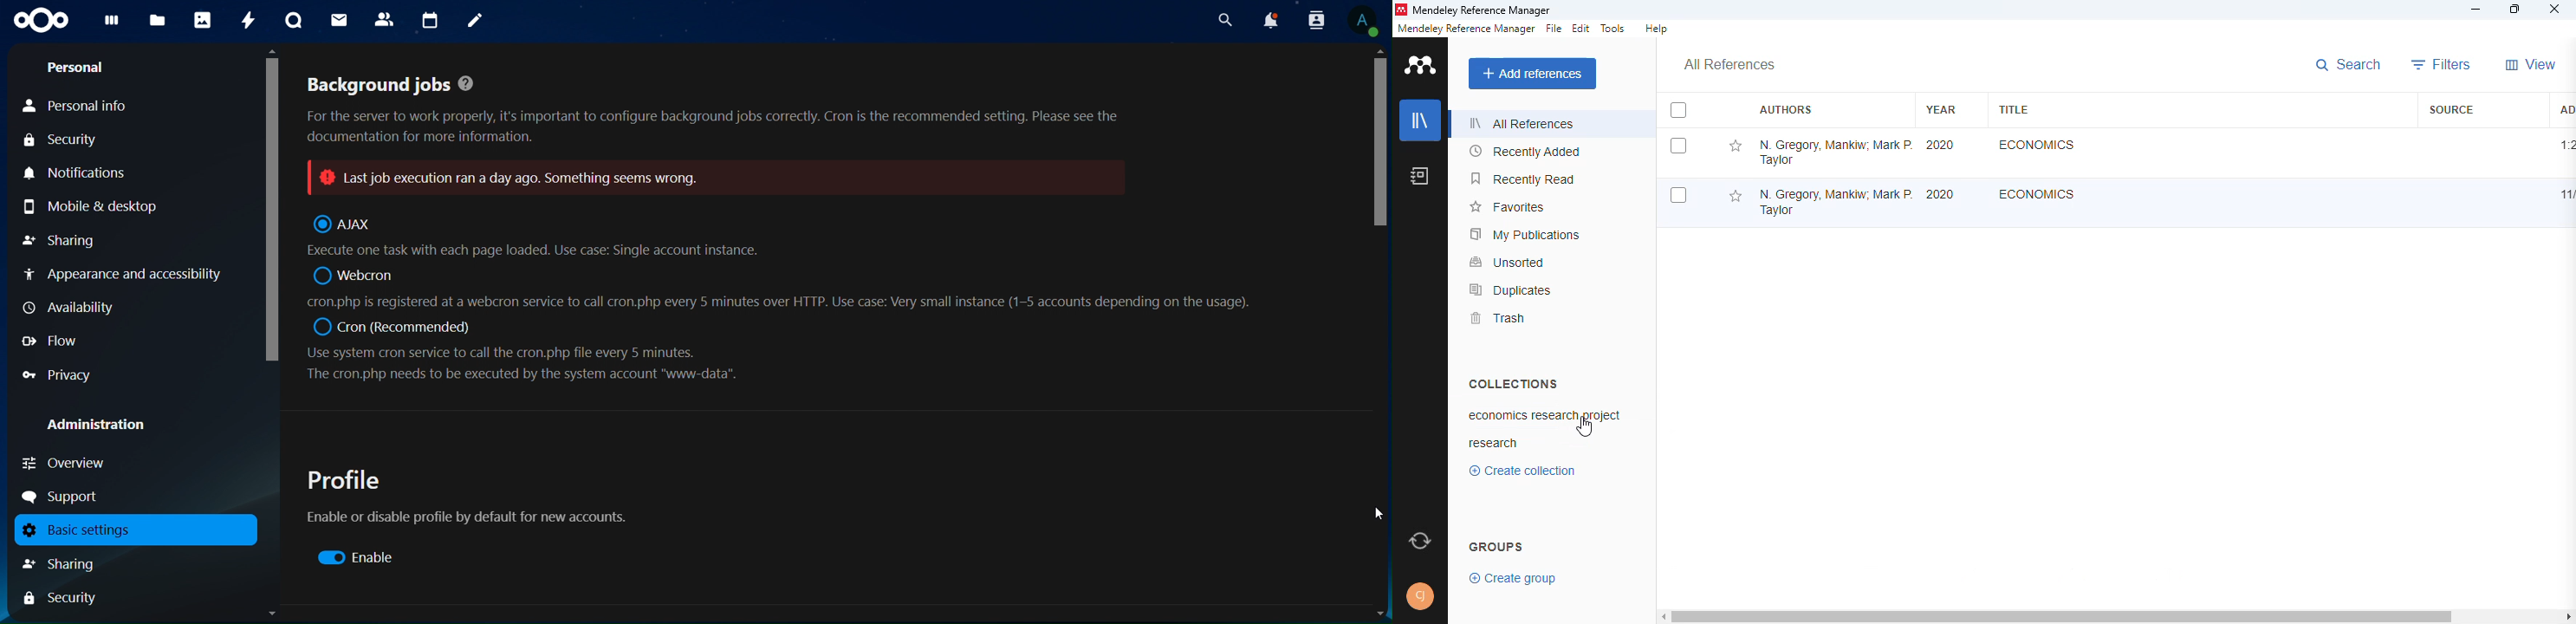  Describe the element at coordinates (125, 276) in the screenshot. I see `appearance and accessibility` at that location.